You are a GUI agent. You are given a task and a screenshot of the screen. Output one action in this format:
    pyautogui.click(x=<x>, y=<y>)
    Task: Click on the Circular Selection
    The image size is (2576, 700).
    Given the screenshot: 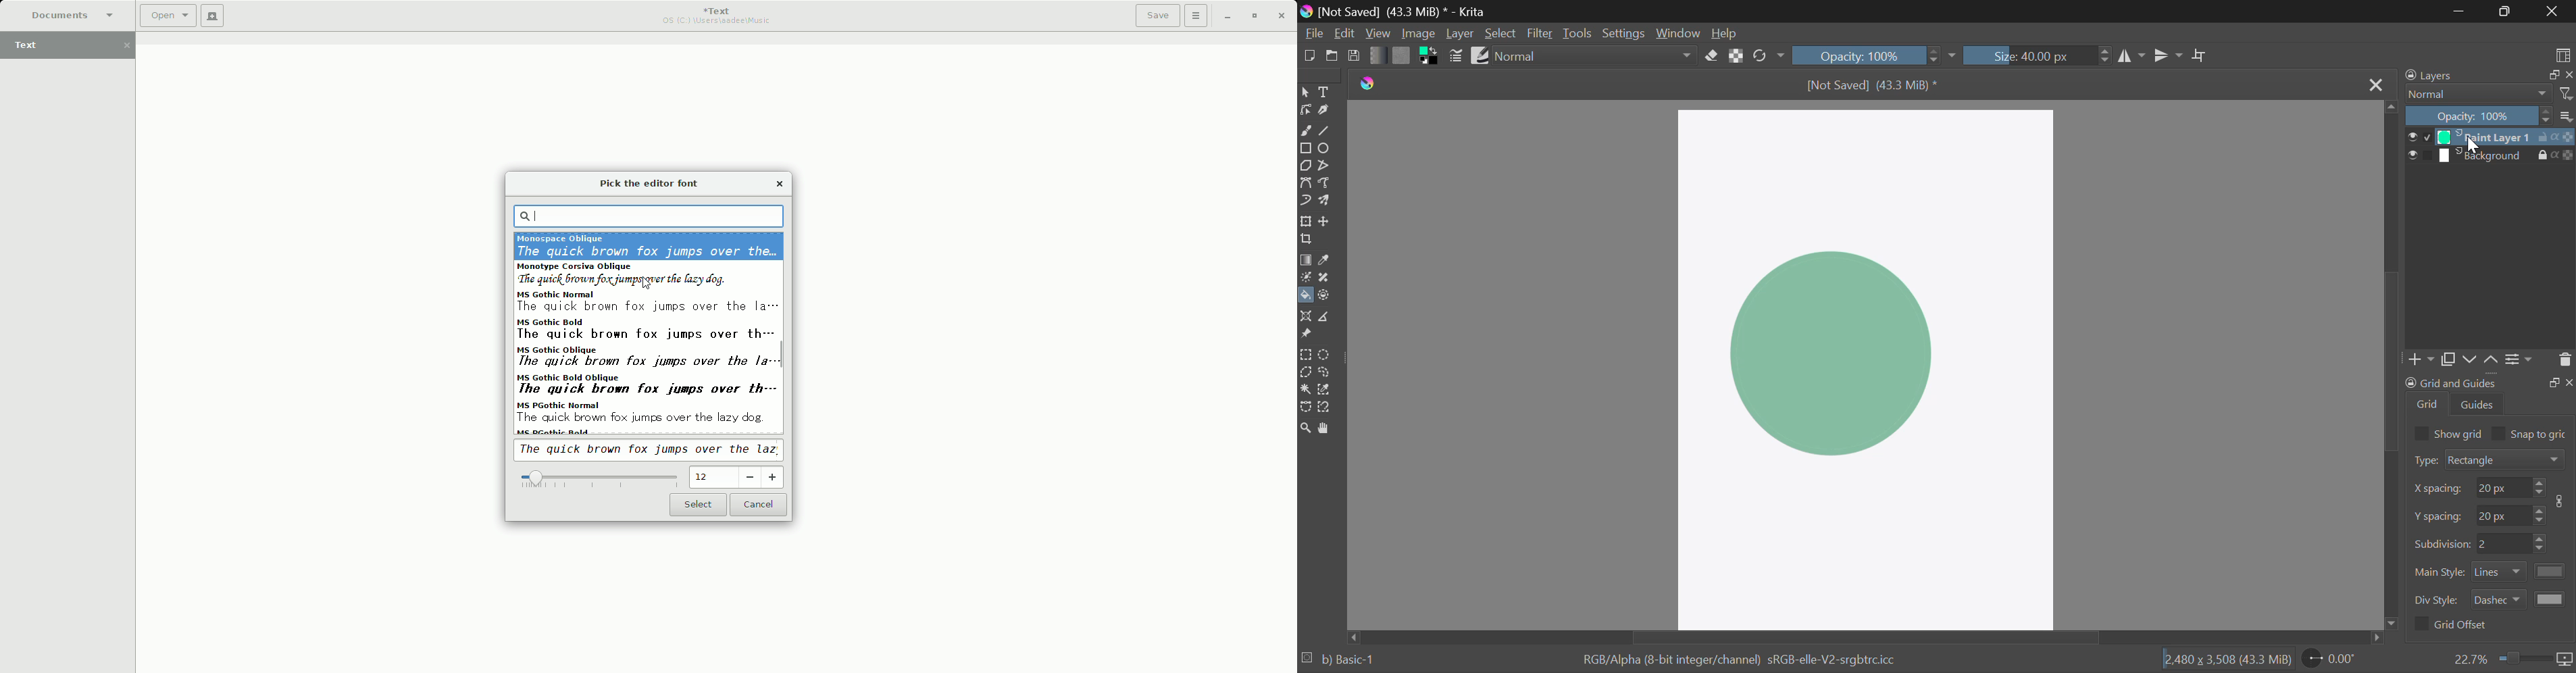 What is the action you would take?
    pyautogui.click(x=1325, y=354)
    